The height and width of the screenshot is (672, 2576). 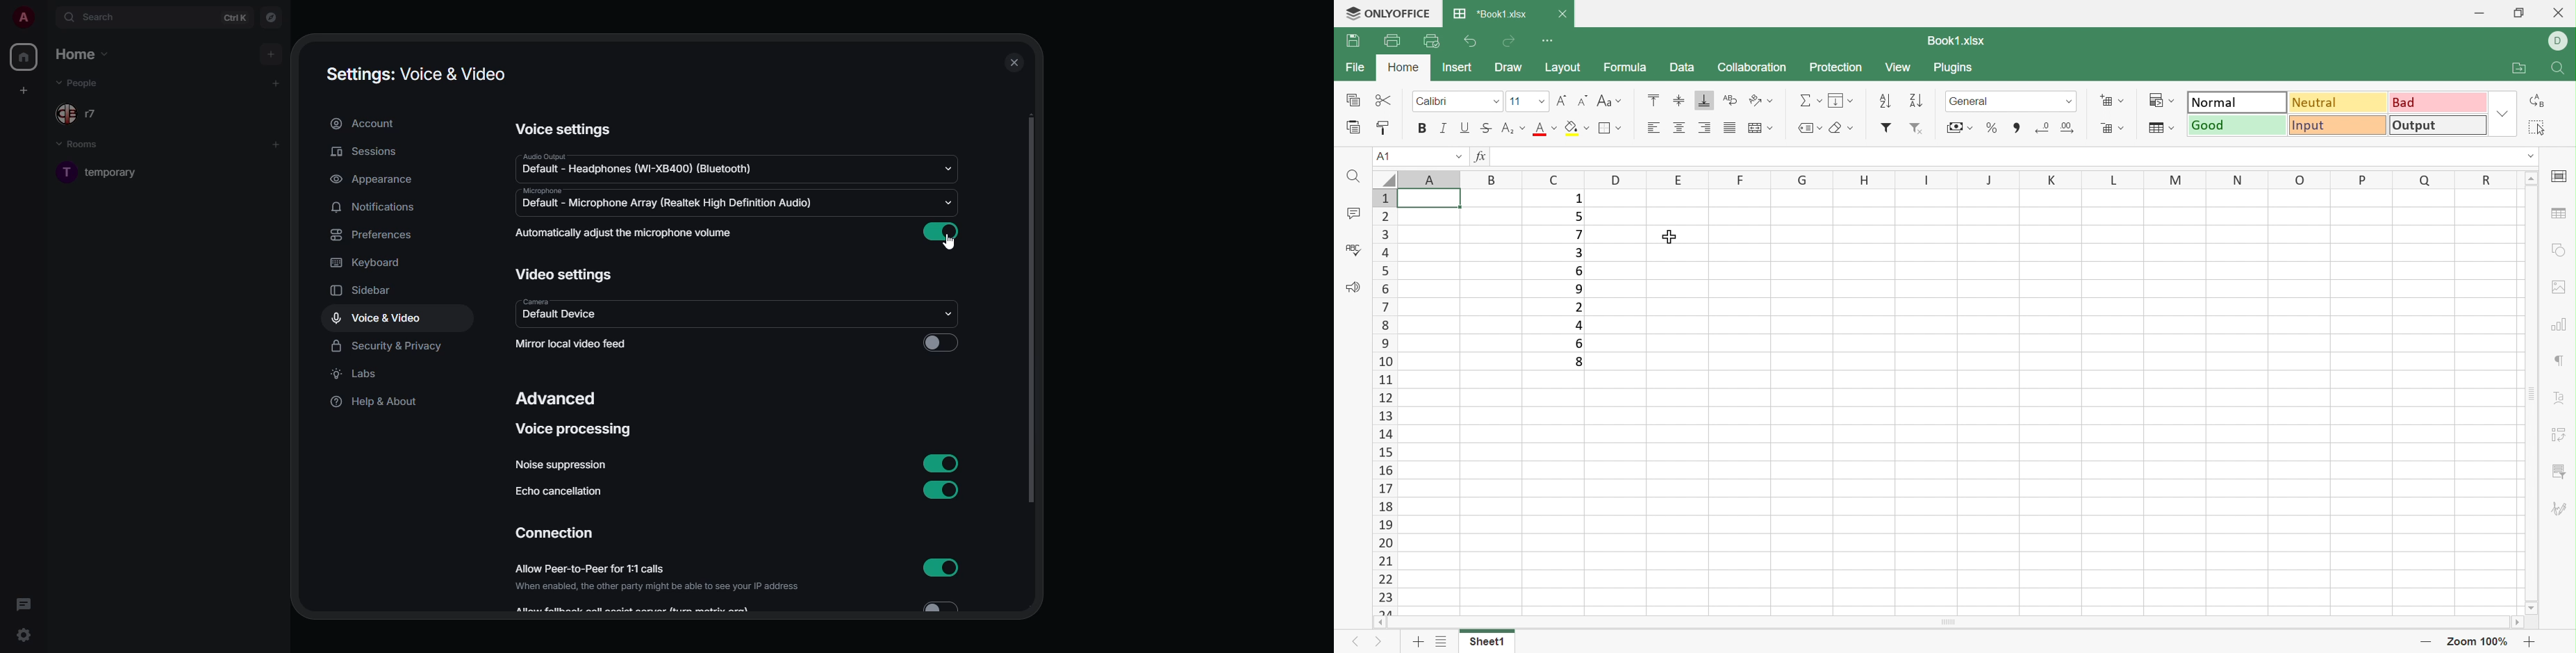 What do you see at coordinates (84, 113) in the screenshot?
I see `people` at bounding box center [84, 113].